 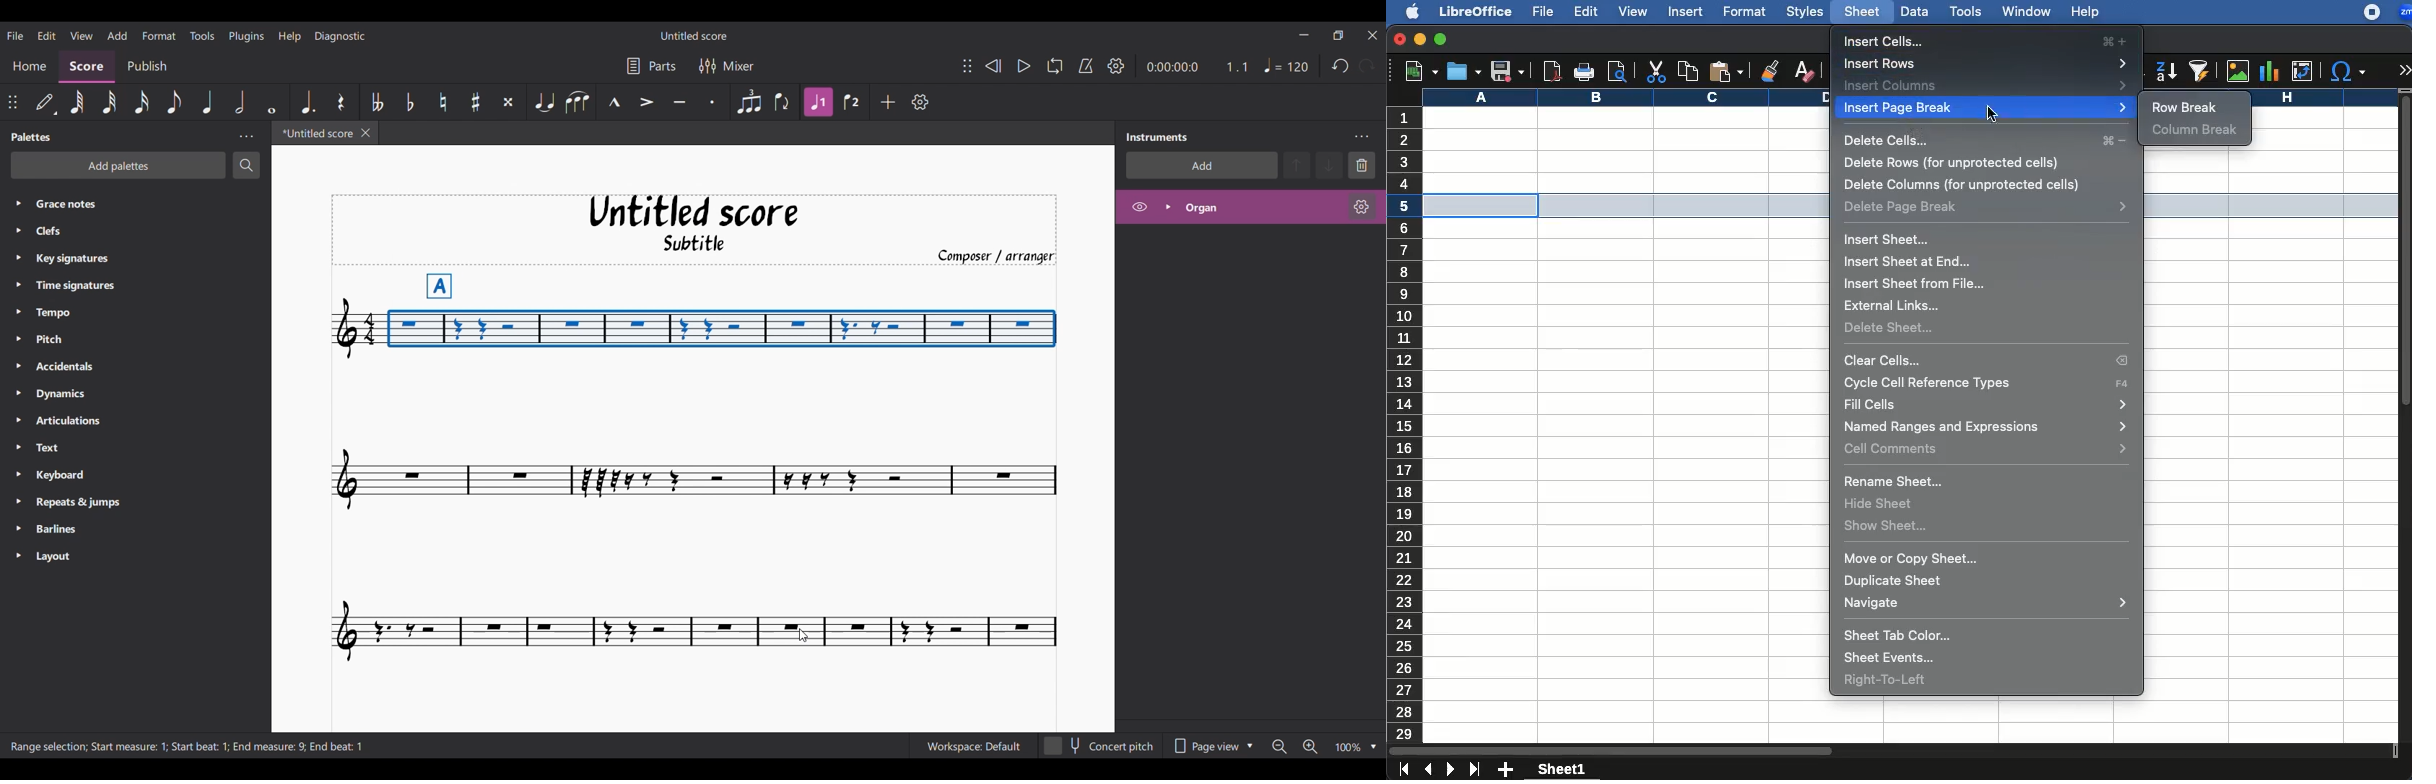 What do you see at coordinates (651, 66) in the screenshot?
I see `Parts` at bounding box center [651, 66].